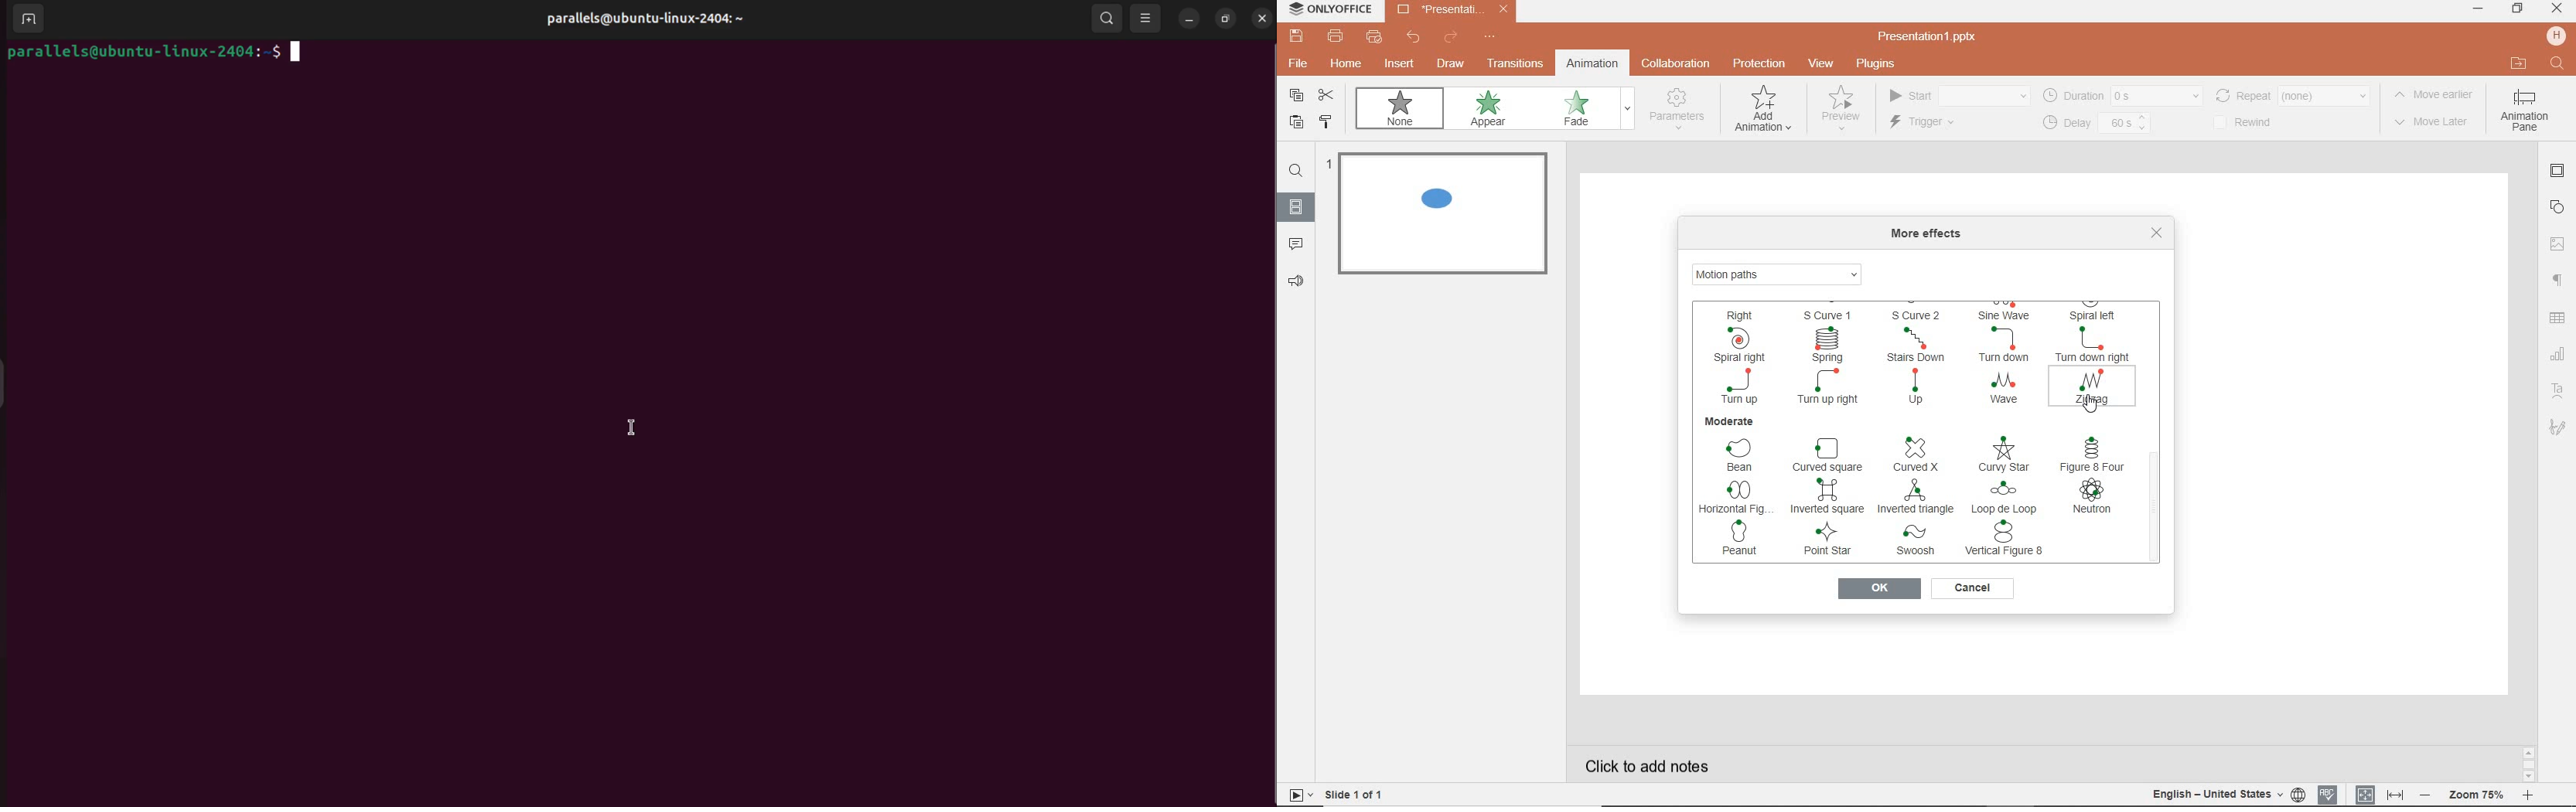 Image resolution: width=2576 pixels, height=812 pixels. I want to click on insert, so click(1397, 64).